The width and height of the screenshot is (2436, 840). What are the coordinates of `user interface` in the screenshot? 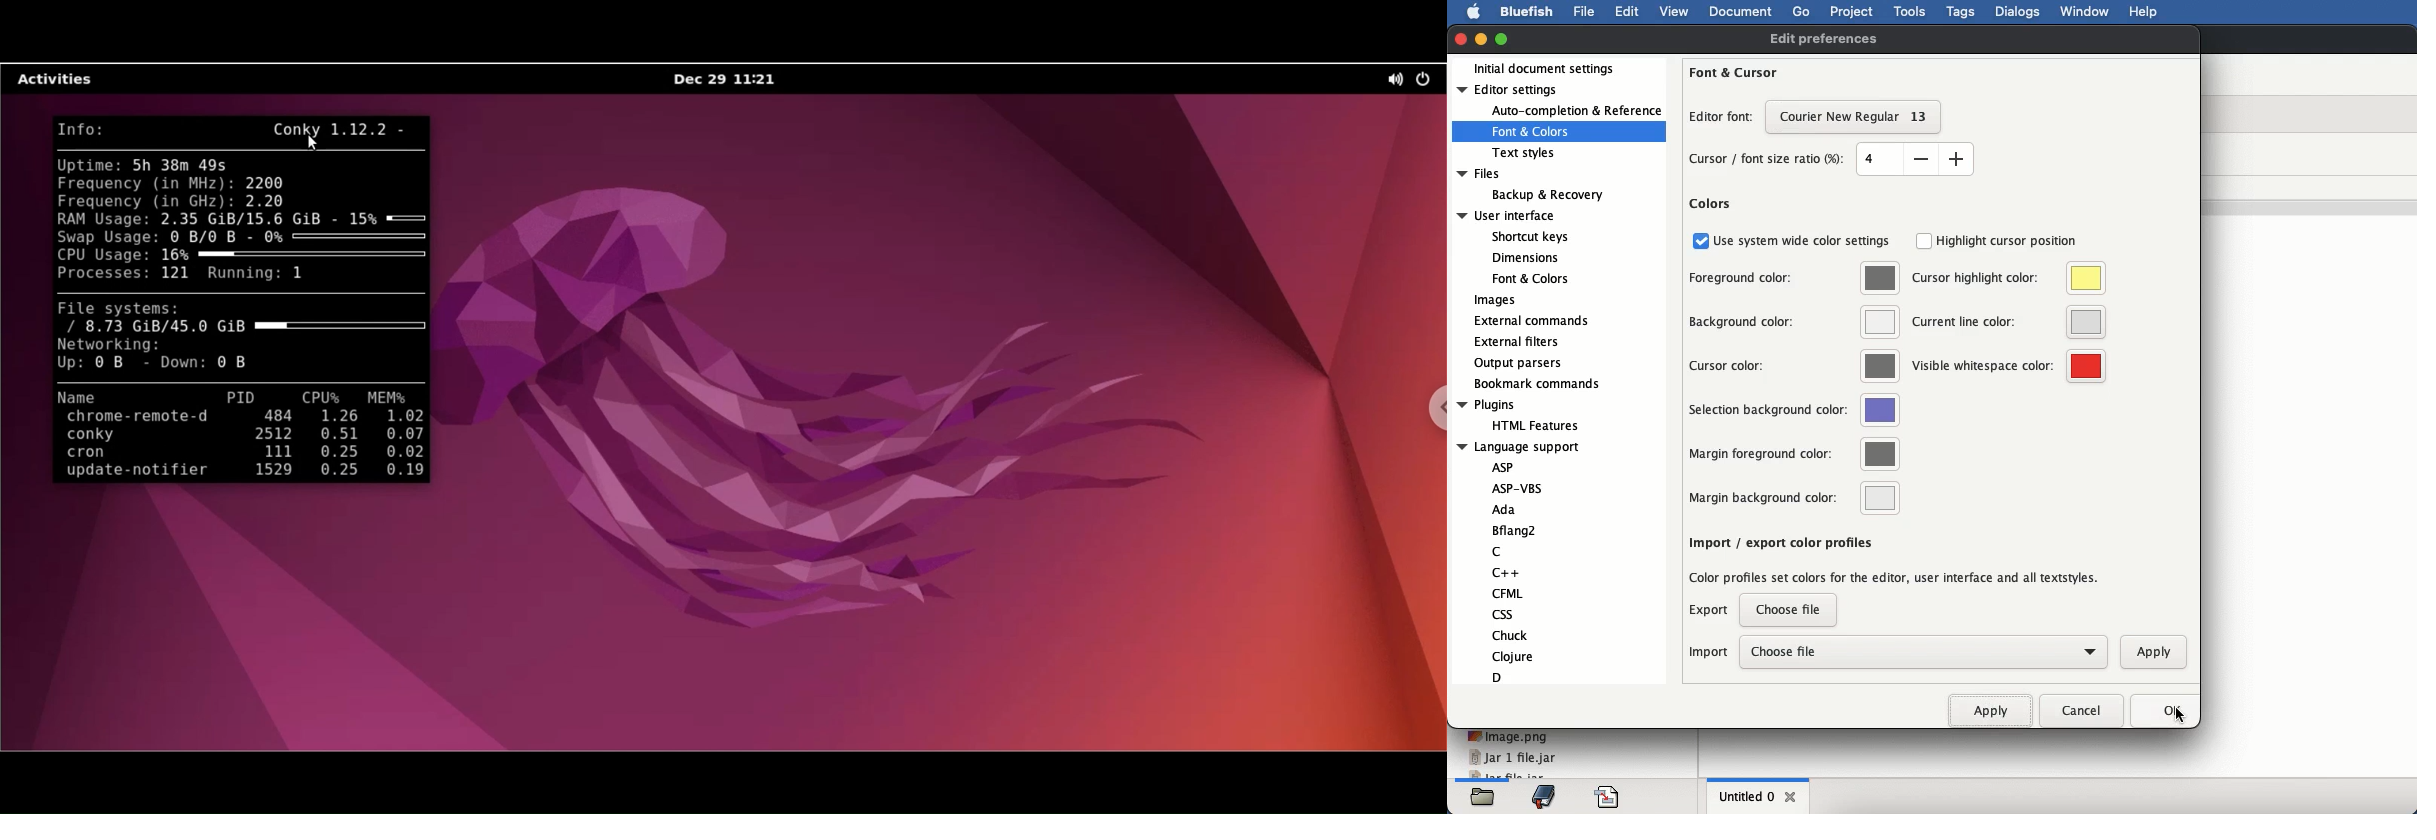 It's located at (1516, 248).